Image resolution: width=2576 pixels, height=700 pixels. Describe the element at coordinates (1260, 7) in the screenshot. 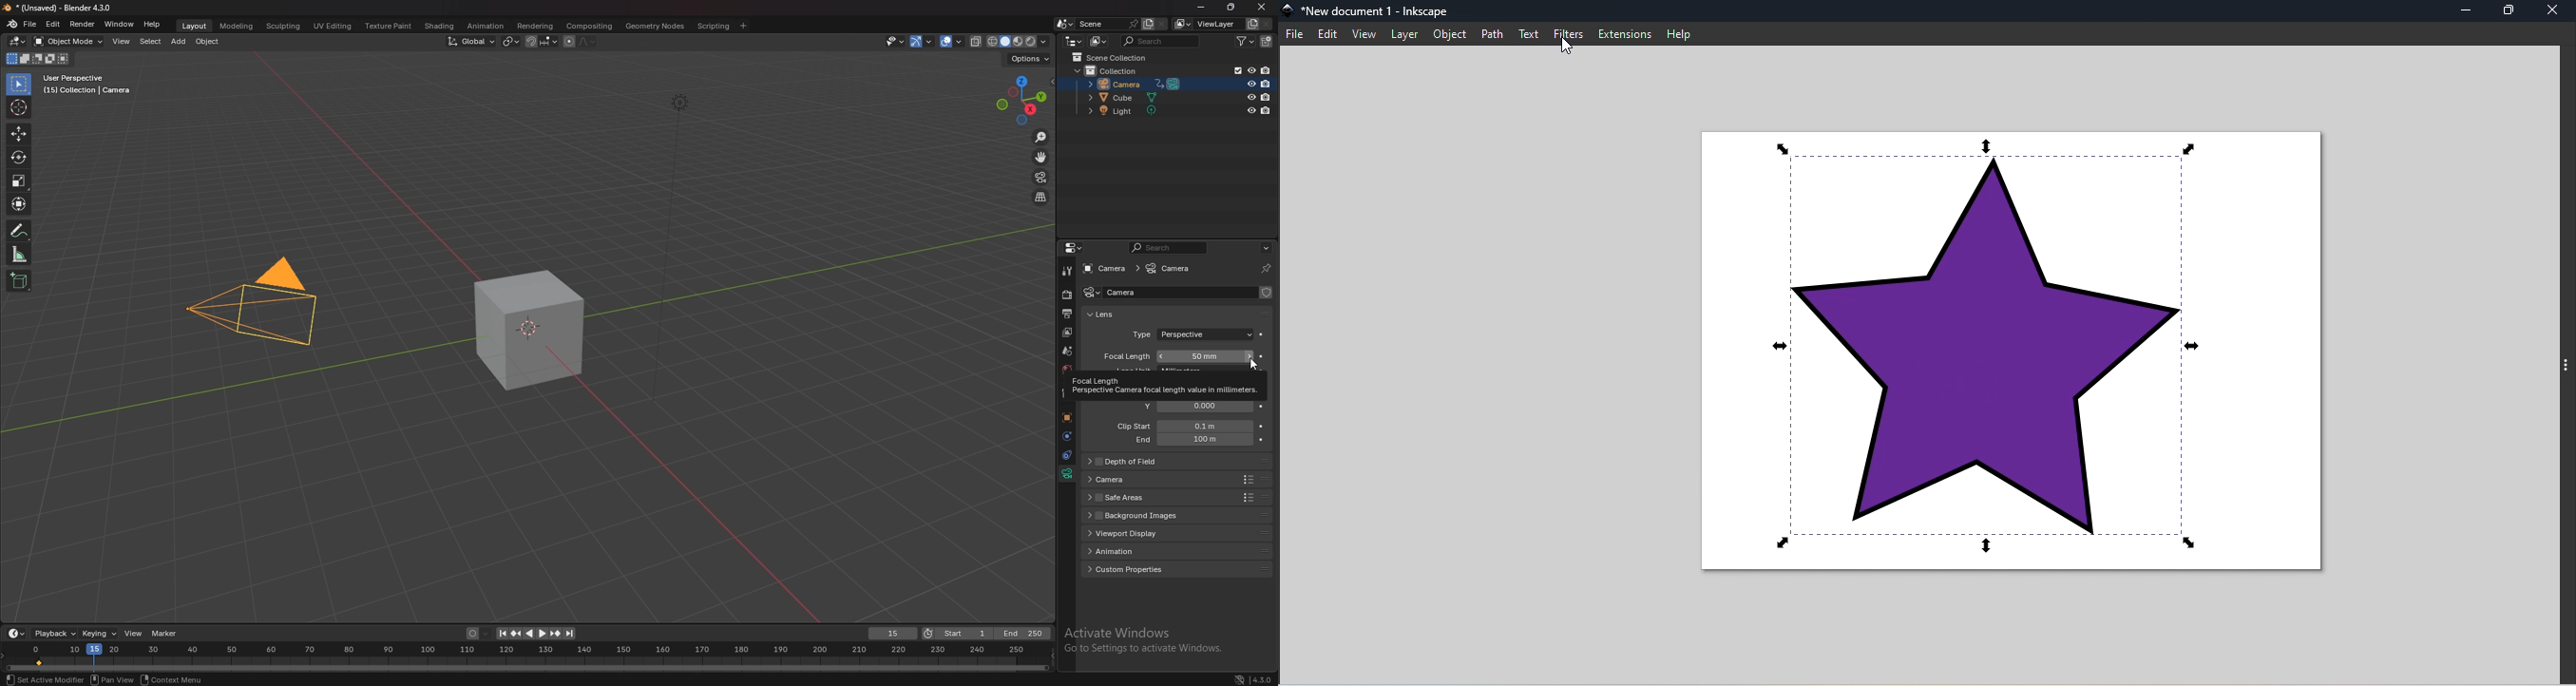

I see `Close` at that location.